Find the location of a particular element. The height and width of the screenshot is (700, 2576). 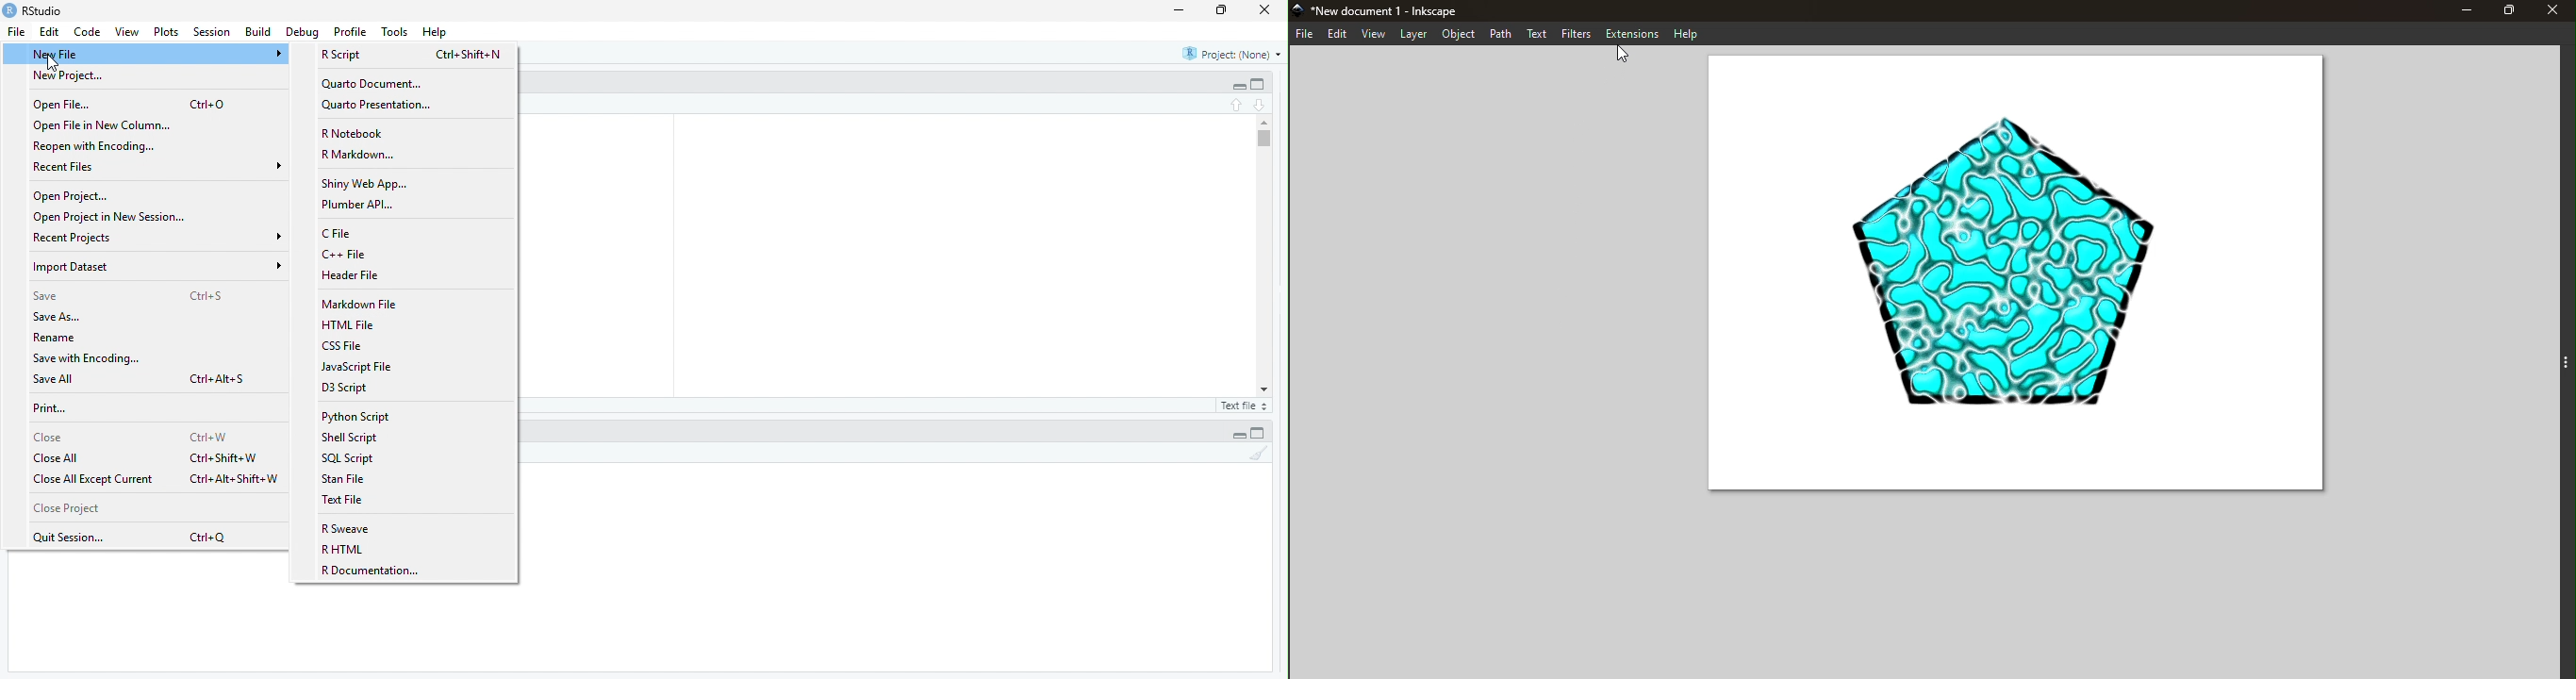

Collapse is located at coordinates (1239, 436).